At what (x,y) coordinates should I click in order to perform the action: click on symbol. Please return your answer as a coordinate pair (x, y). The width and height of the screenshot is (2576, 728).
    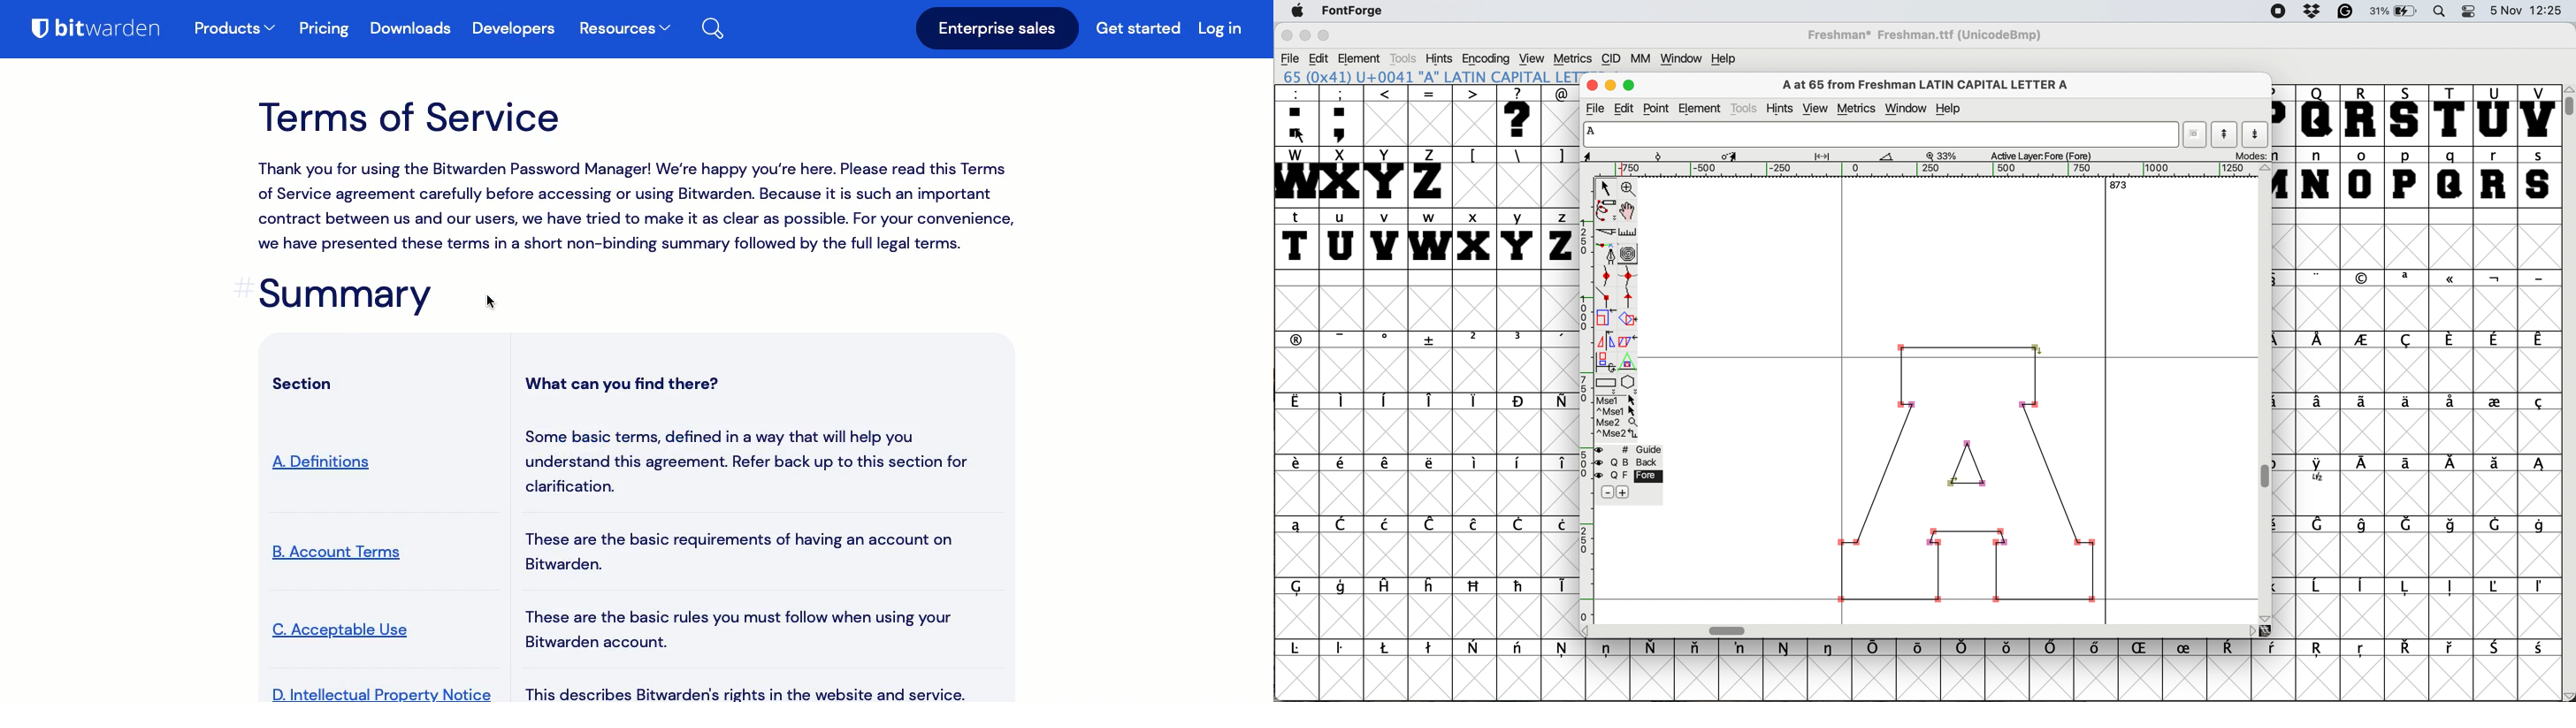
    Looking at the image, I should click on (2539, 649).